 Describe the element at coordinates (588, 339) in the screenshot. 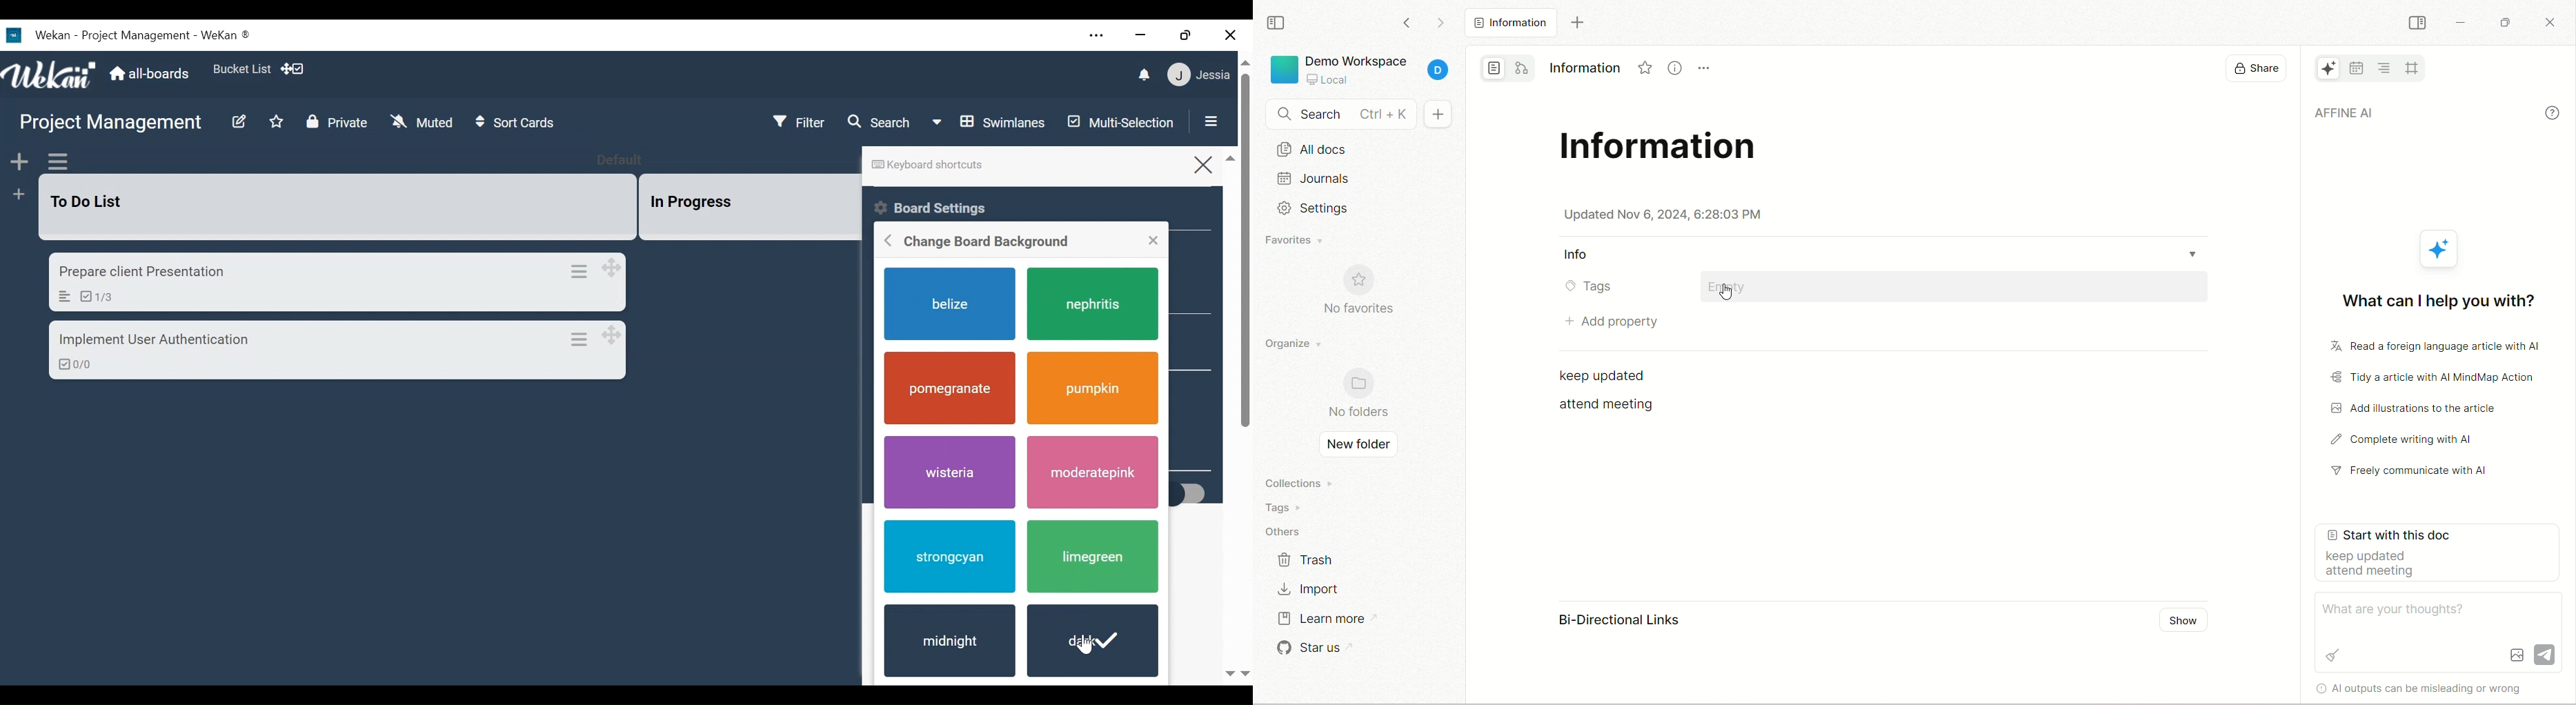

I see `Card actions` at that location.